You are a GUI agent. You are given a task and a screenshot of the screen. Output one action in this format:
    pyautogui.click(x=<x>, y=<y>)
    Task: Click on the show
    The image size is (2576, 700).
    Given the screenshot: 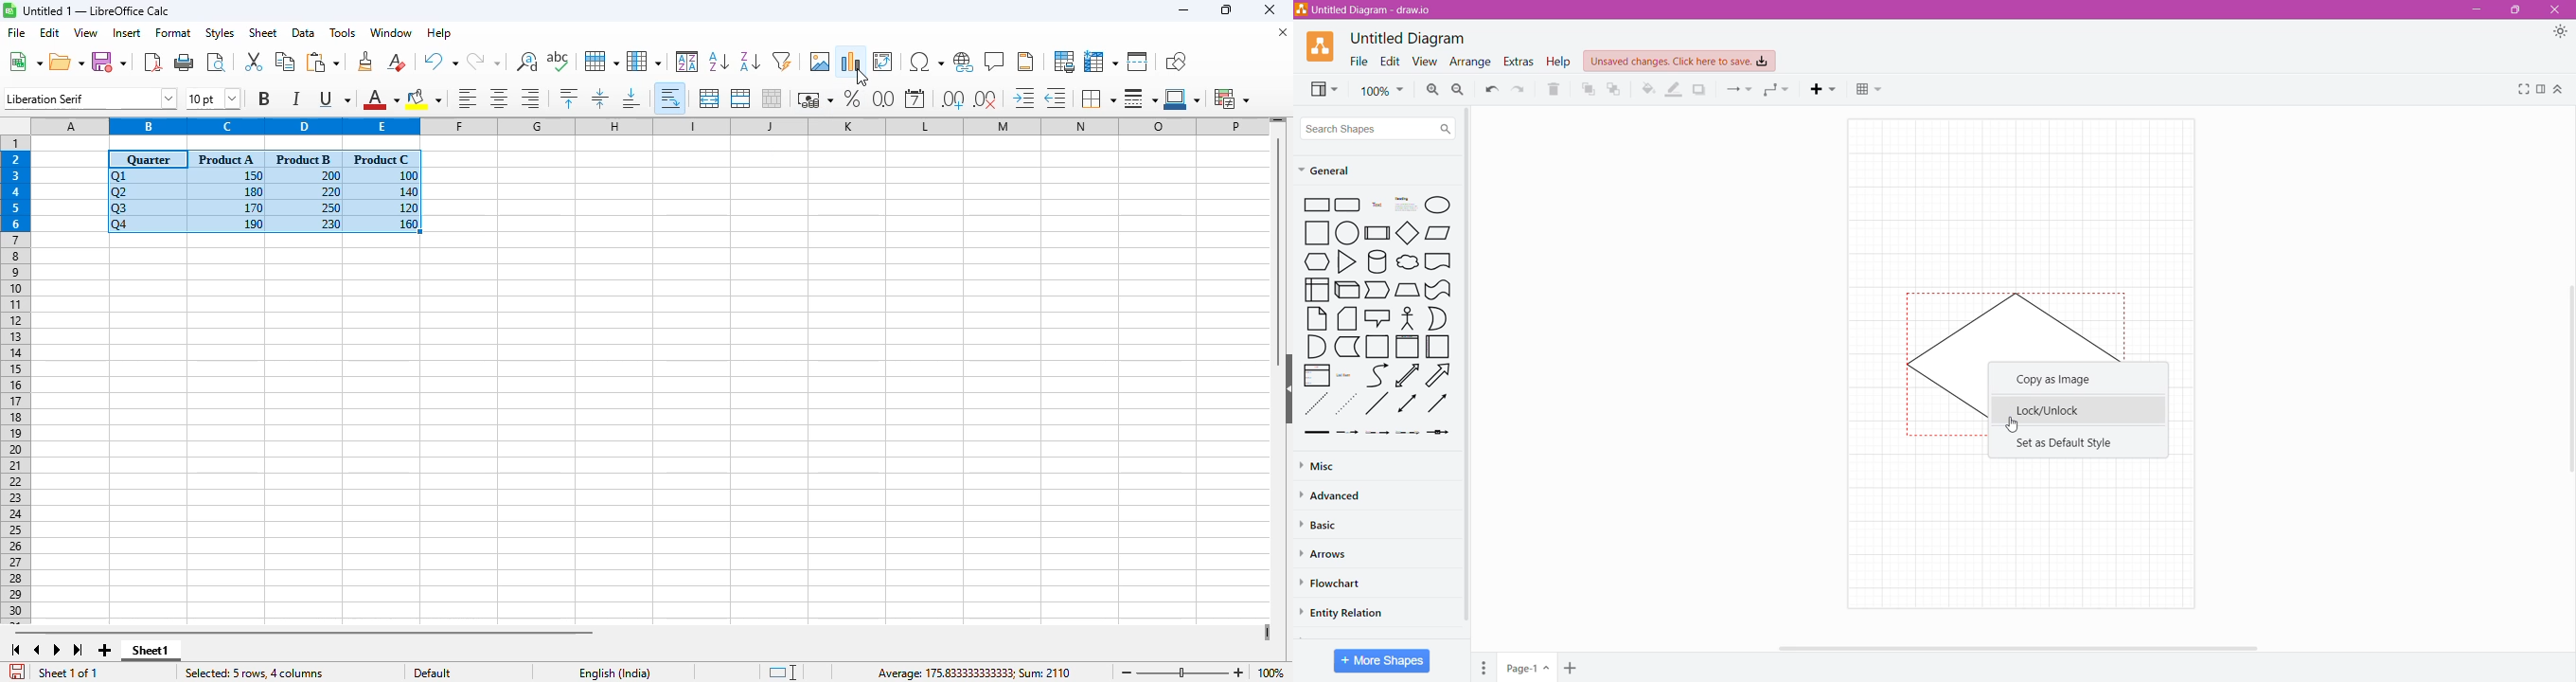 What is the action you would take?
    pyautogui.click(x=1285, y=388)
    